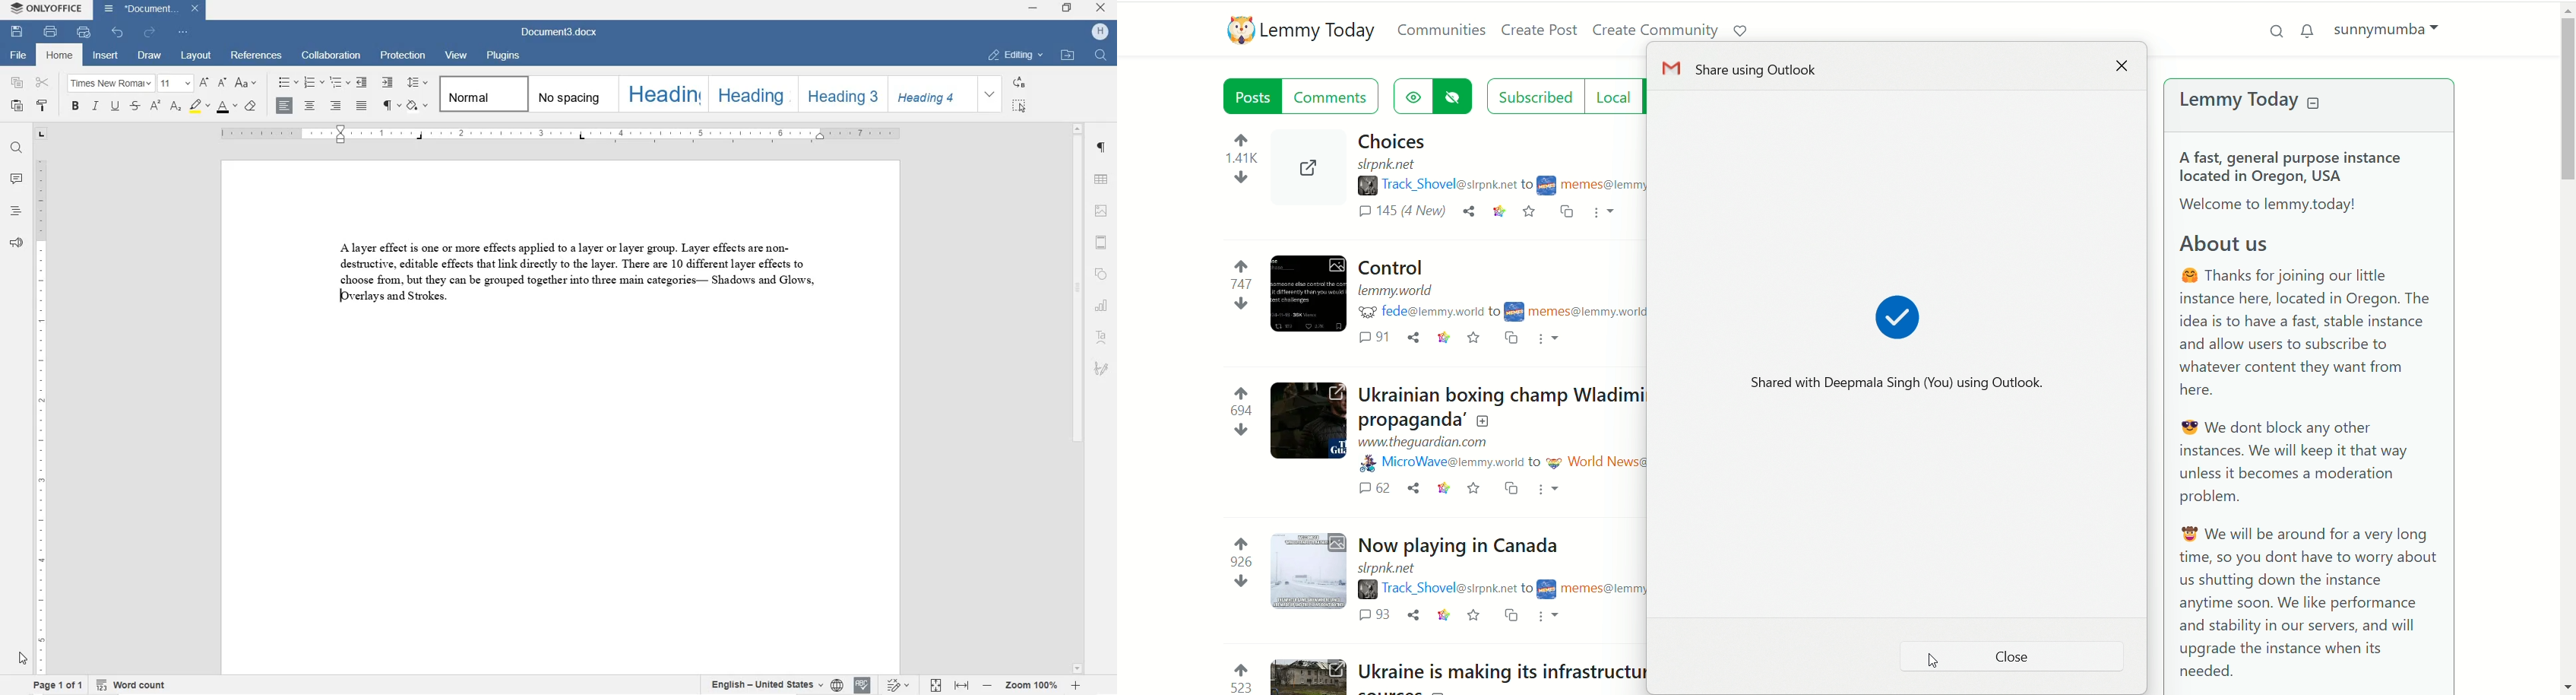  I want to click on username, so click(1445, 463).